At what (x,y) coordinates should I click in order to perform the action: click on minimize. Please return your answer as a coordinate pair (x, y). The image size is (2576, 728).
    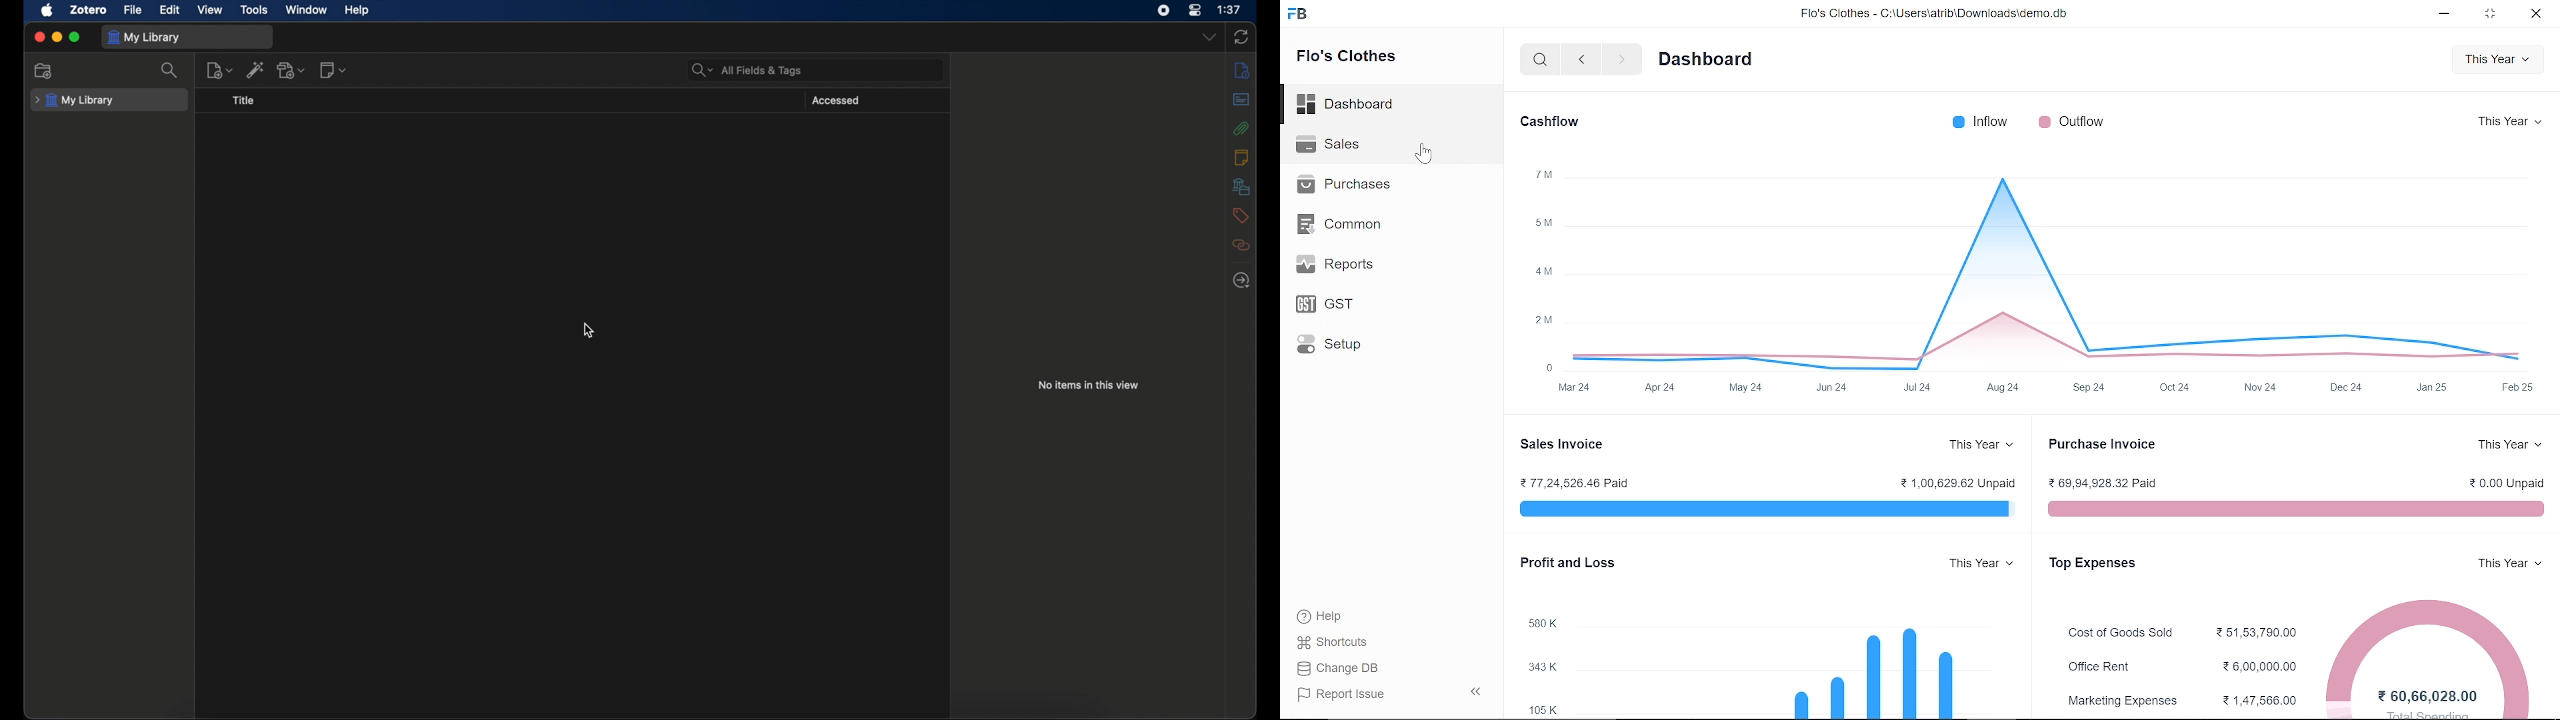
    Looking at the image, I should click on (2443, 17).